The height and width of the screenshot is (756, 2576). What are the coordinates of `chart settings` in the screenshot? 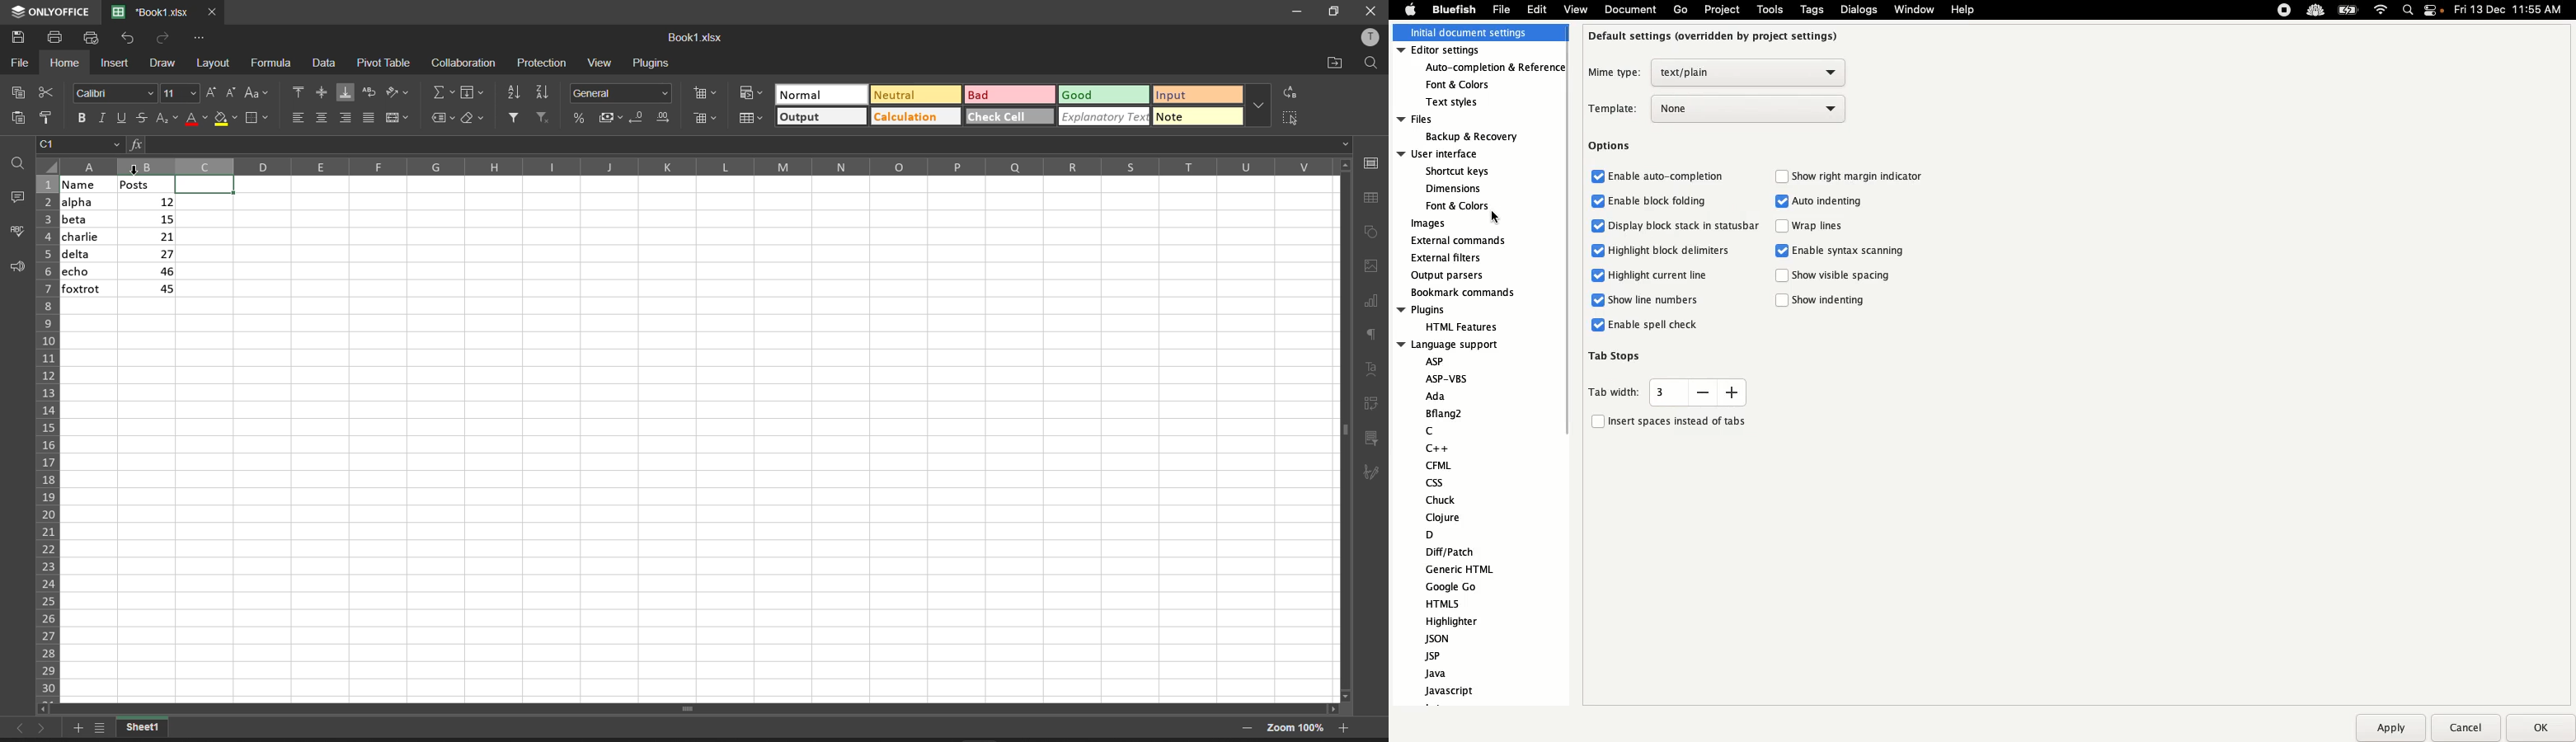 It's located at (1375, 302).